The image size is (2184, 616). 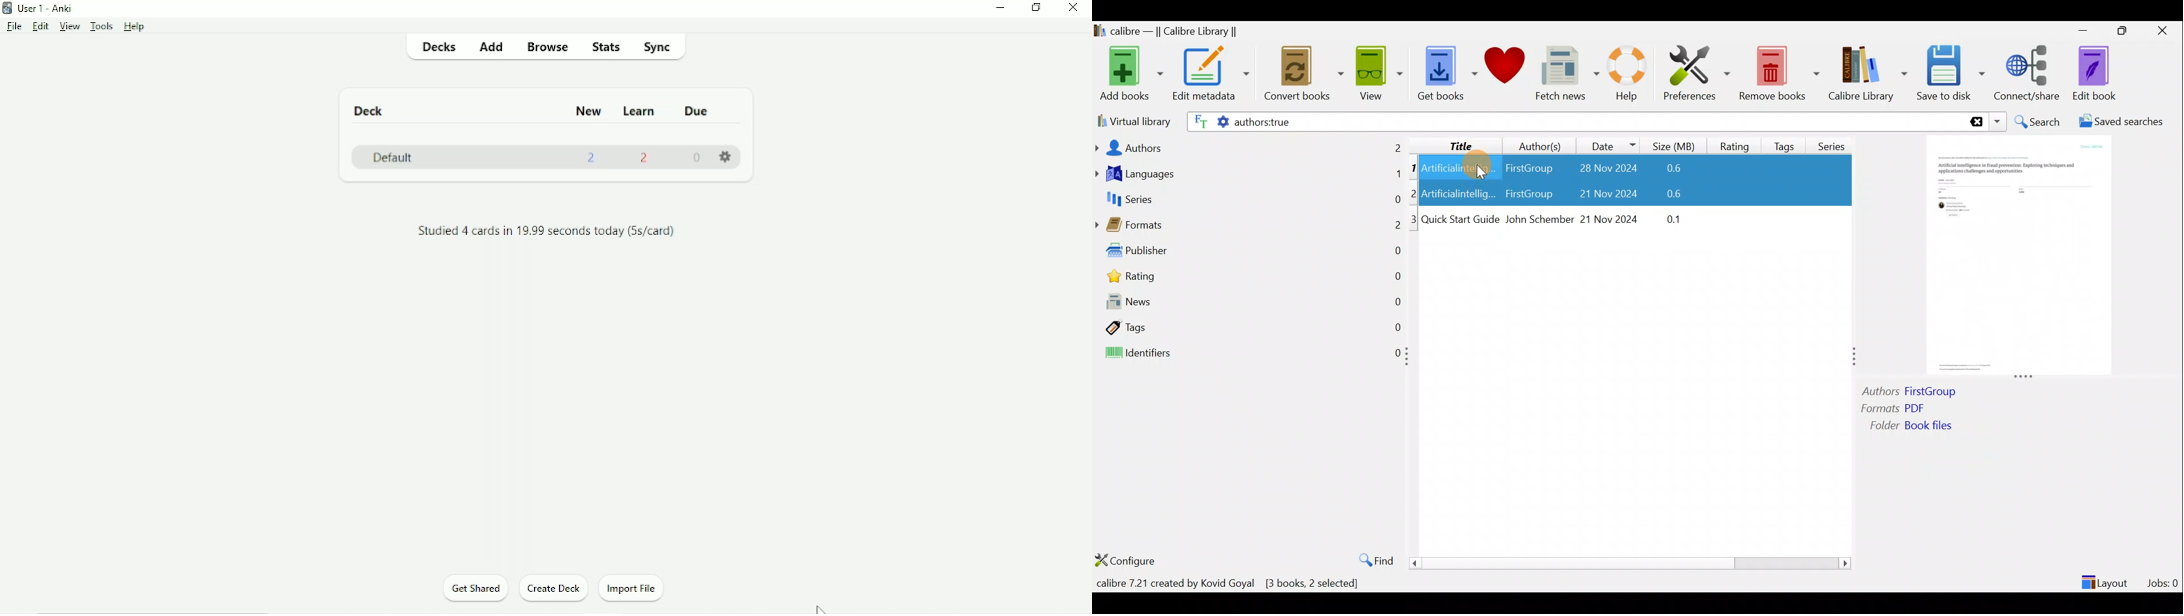 I want to click on Search dropdown, so click(x=1999, y=122).